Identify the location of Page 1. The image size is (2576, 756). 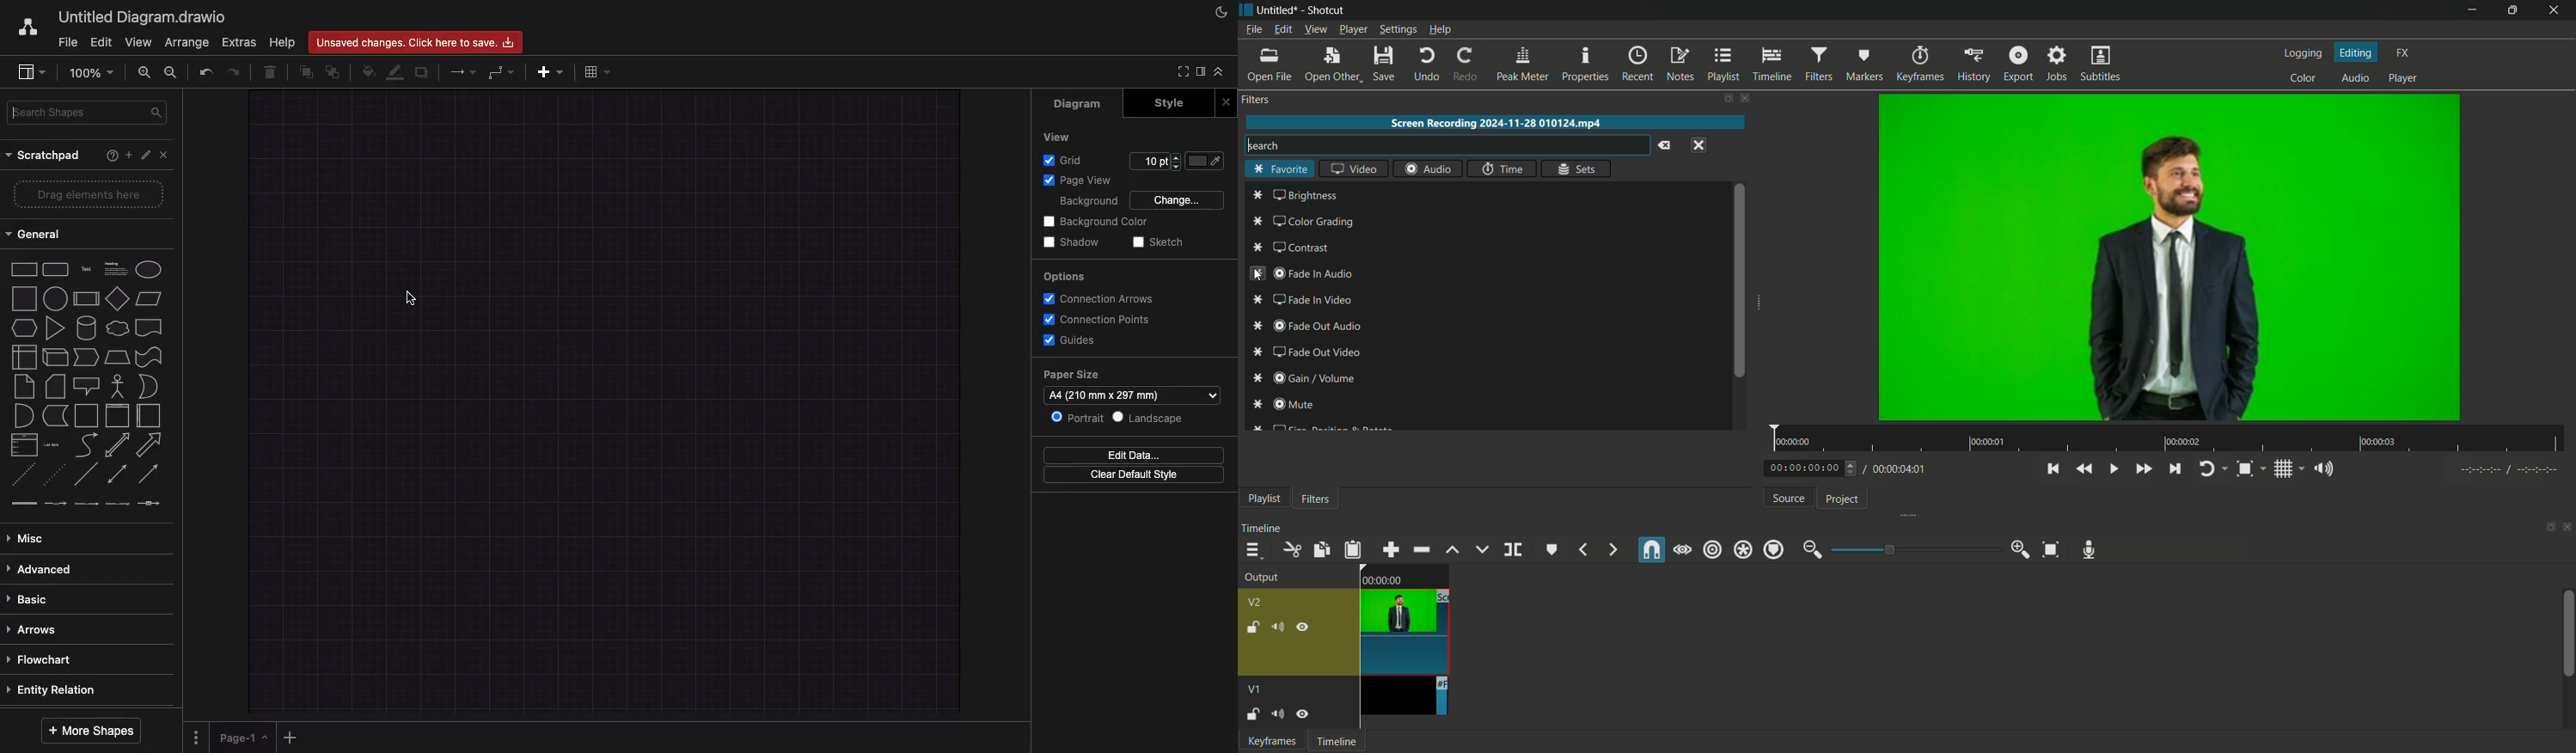
(245, 738).